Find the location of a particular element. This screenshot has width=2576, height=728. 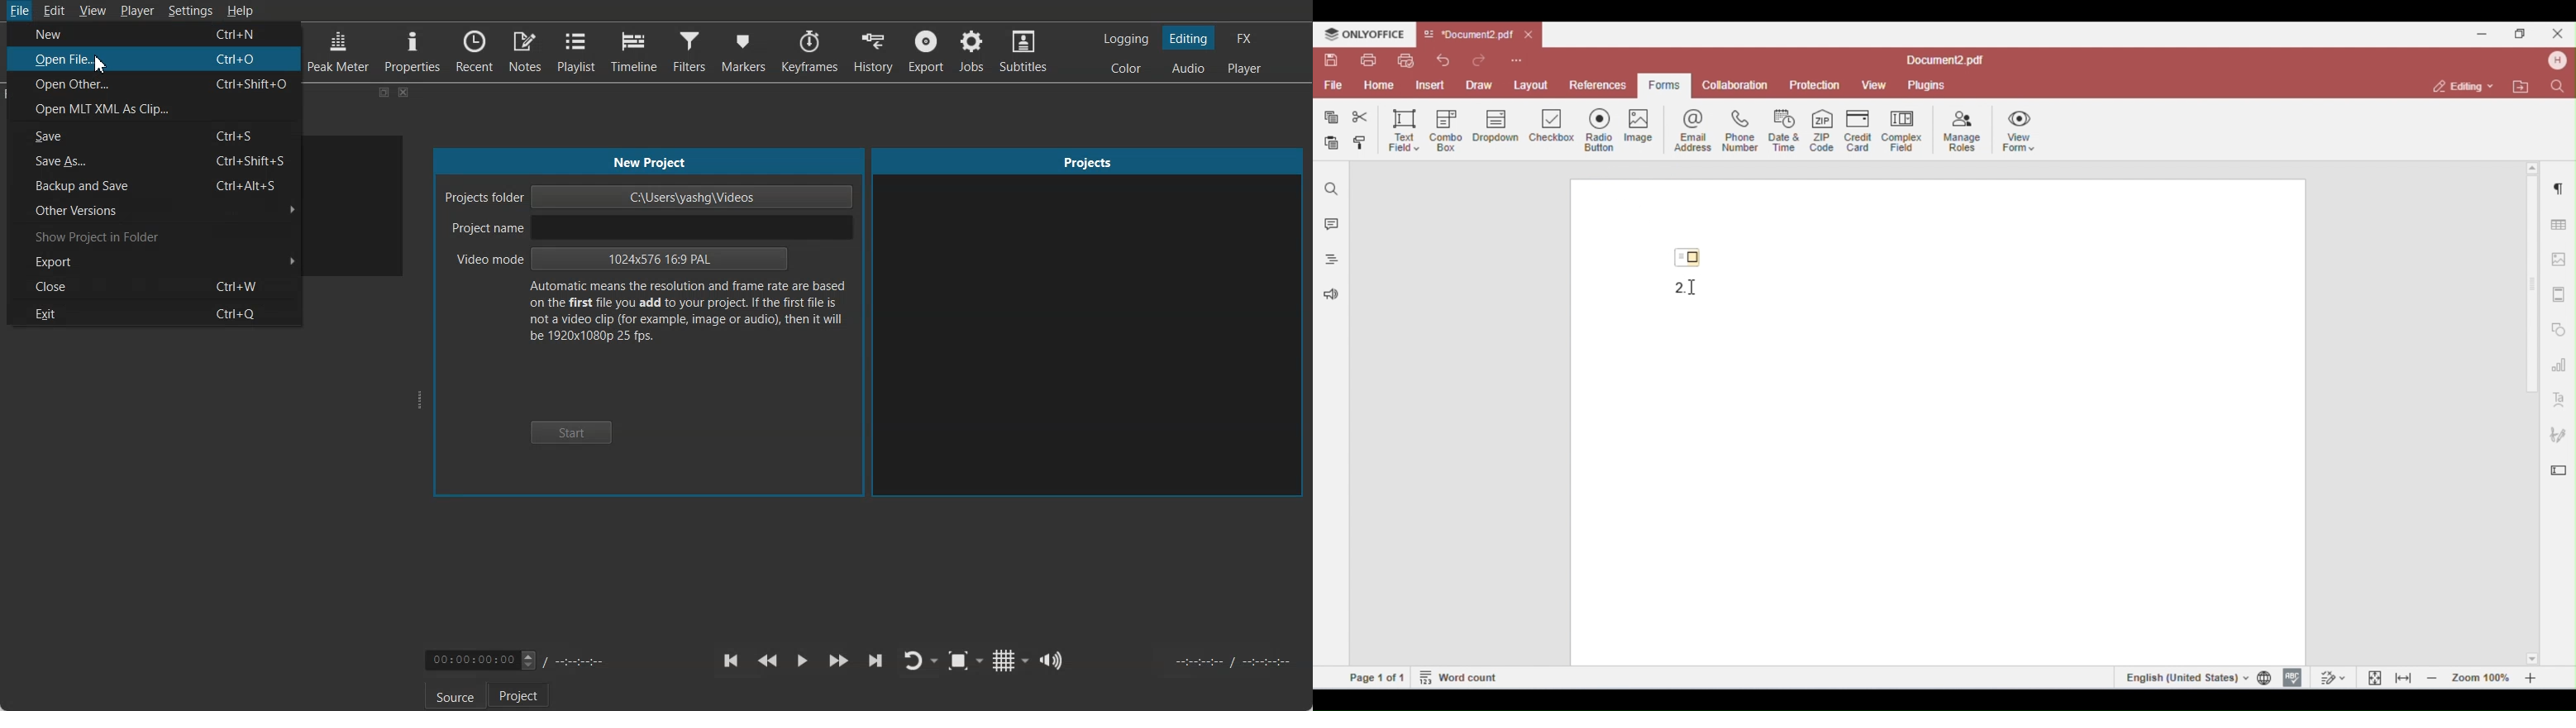

Video Time Adjuster is located at coordinates (480, 660).